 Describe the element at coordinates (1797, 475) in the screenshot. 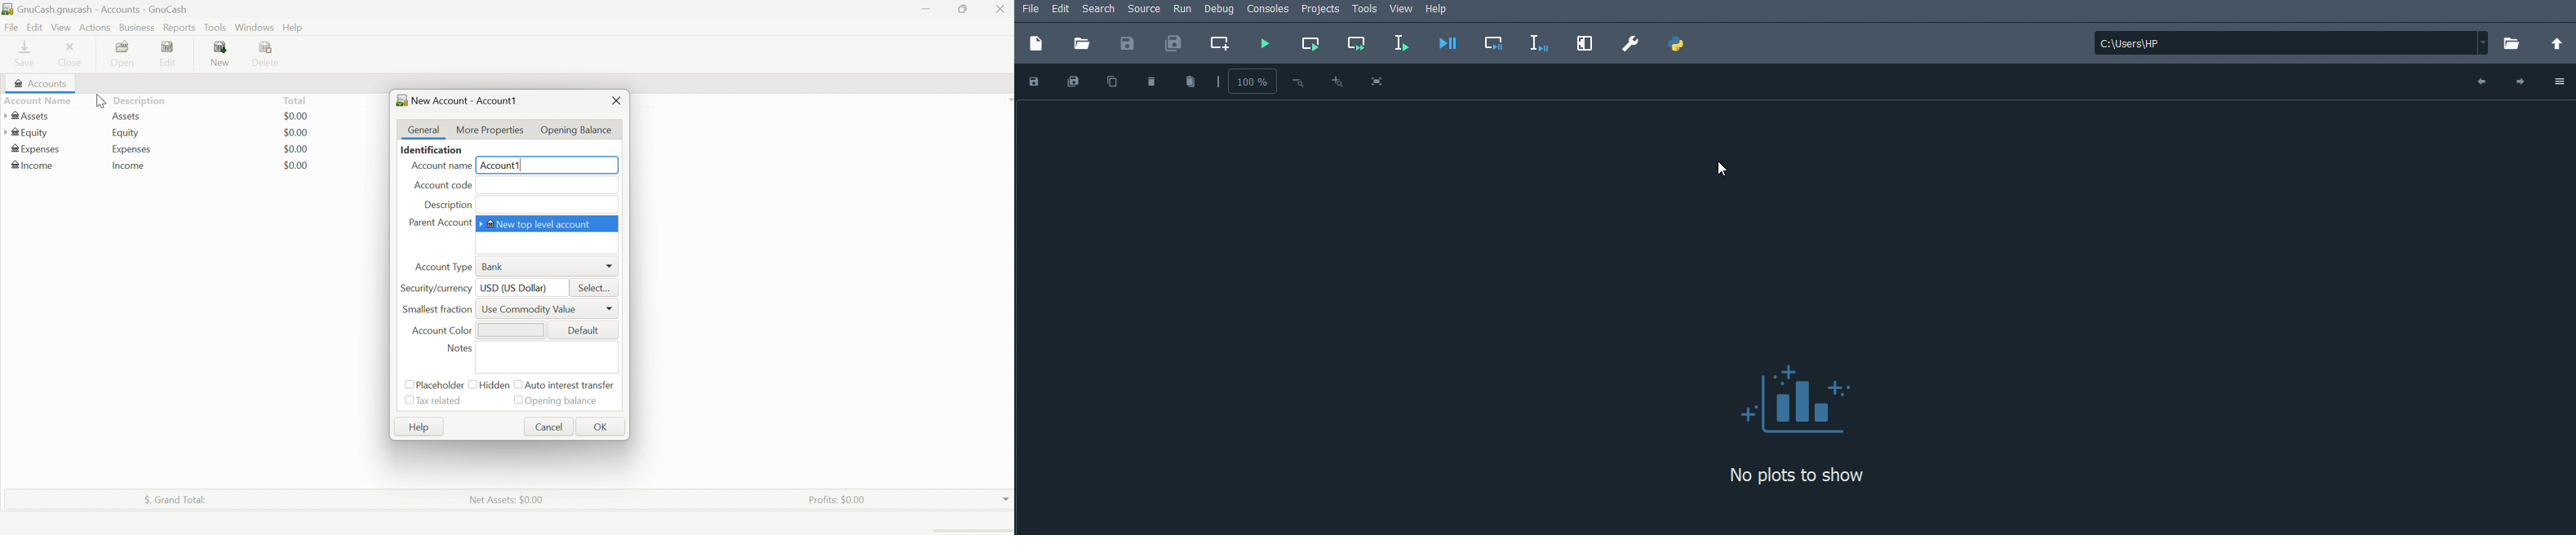

I see `no plots to show` at that location.